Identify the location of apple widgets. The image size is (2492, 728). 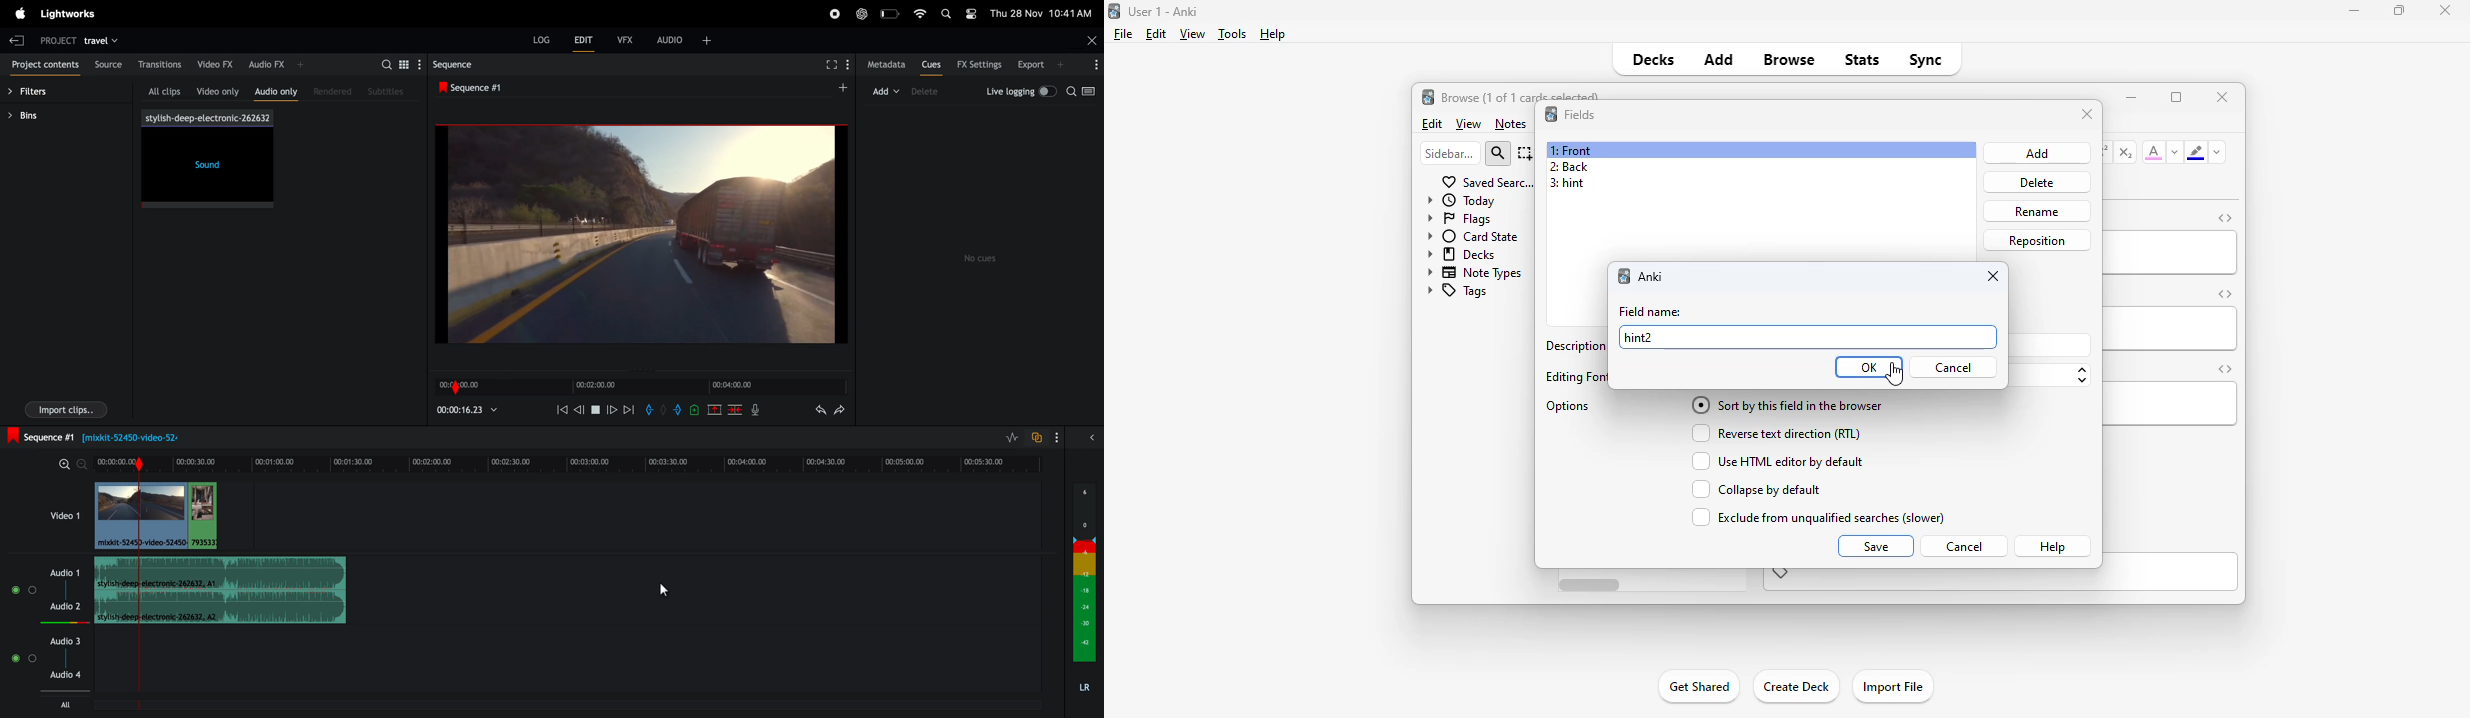
(958, 12).